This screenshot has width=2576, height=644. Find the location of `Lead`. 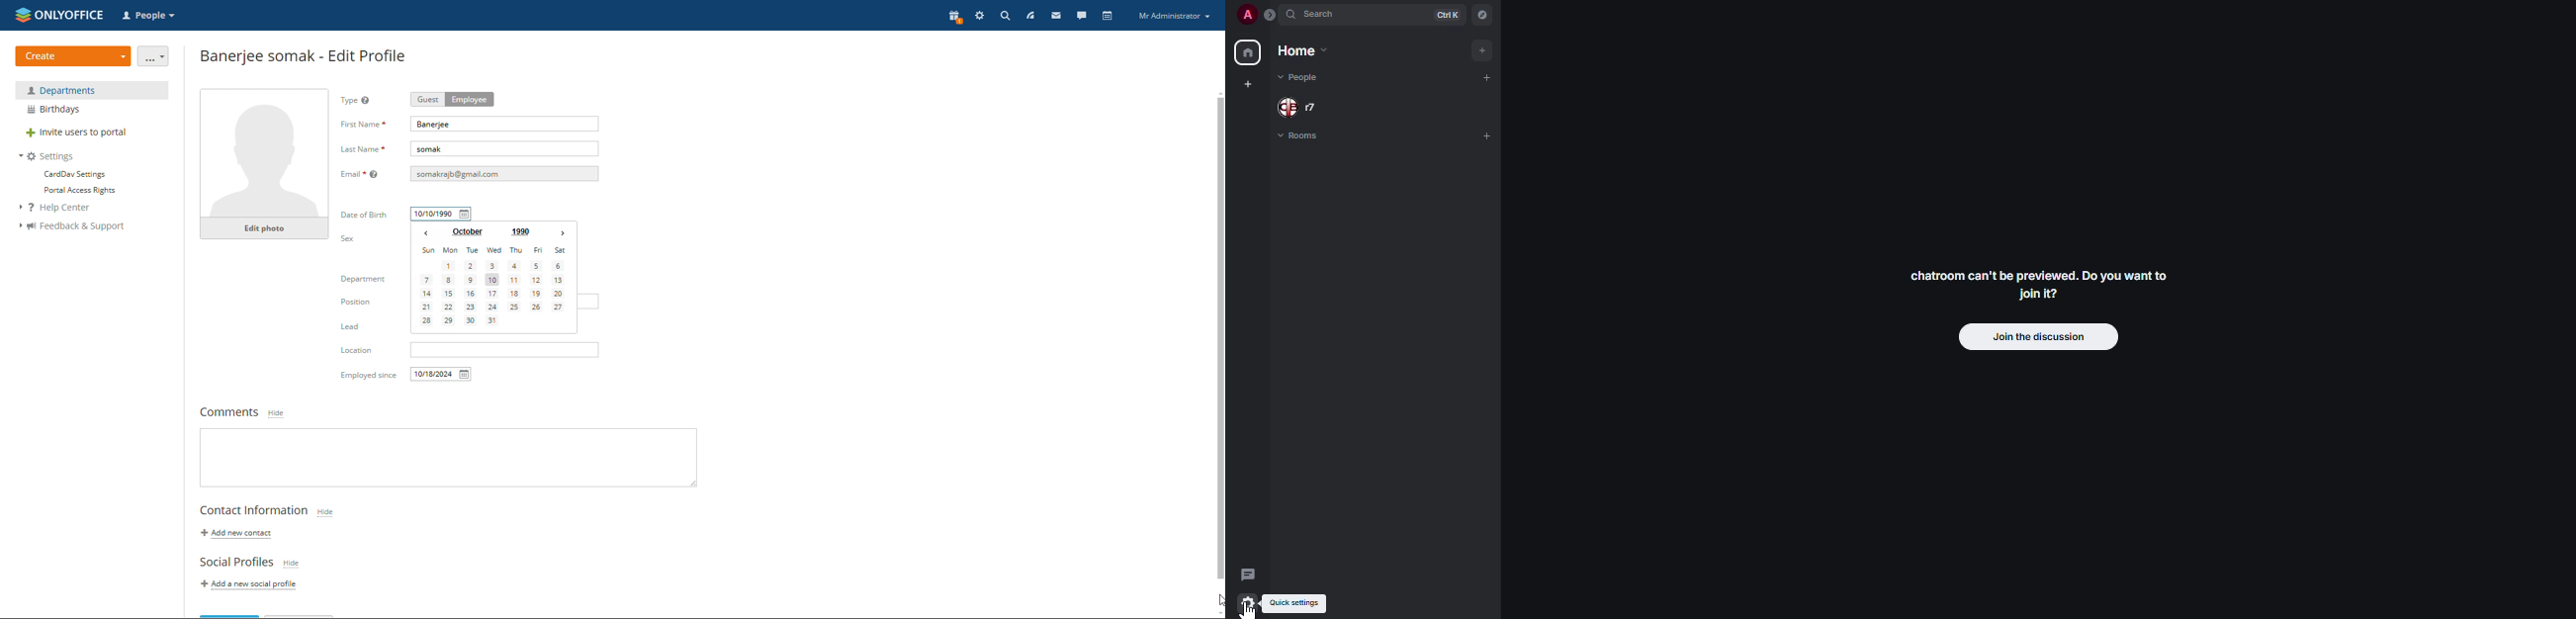

Lead is located at coordinates (350, 327).